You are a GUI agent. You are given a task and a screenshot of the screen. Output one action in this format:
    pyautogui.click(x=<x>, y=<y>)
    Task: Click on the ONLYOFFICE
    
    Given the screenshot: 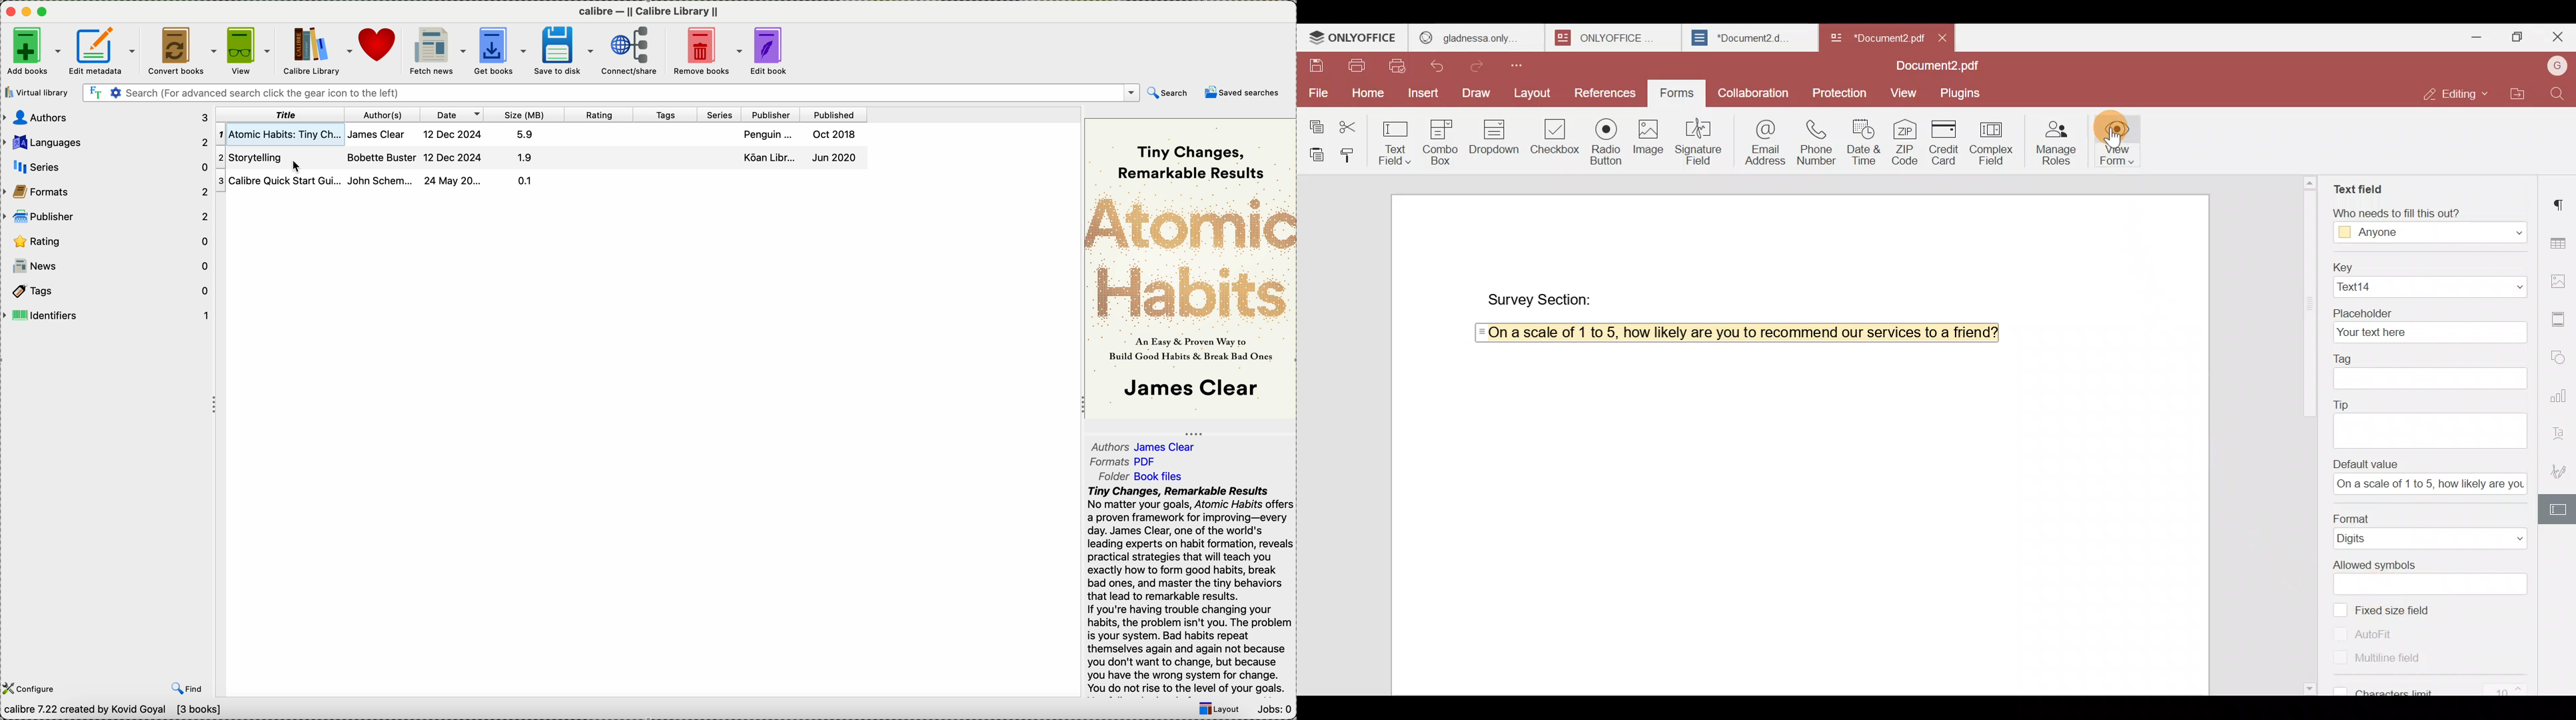 What is the action you would take?
    pyautogui.click(x=1610, y=37)
    